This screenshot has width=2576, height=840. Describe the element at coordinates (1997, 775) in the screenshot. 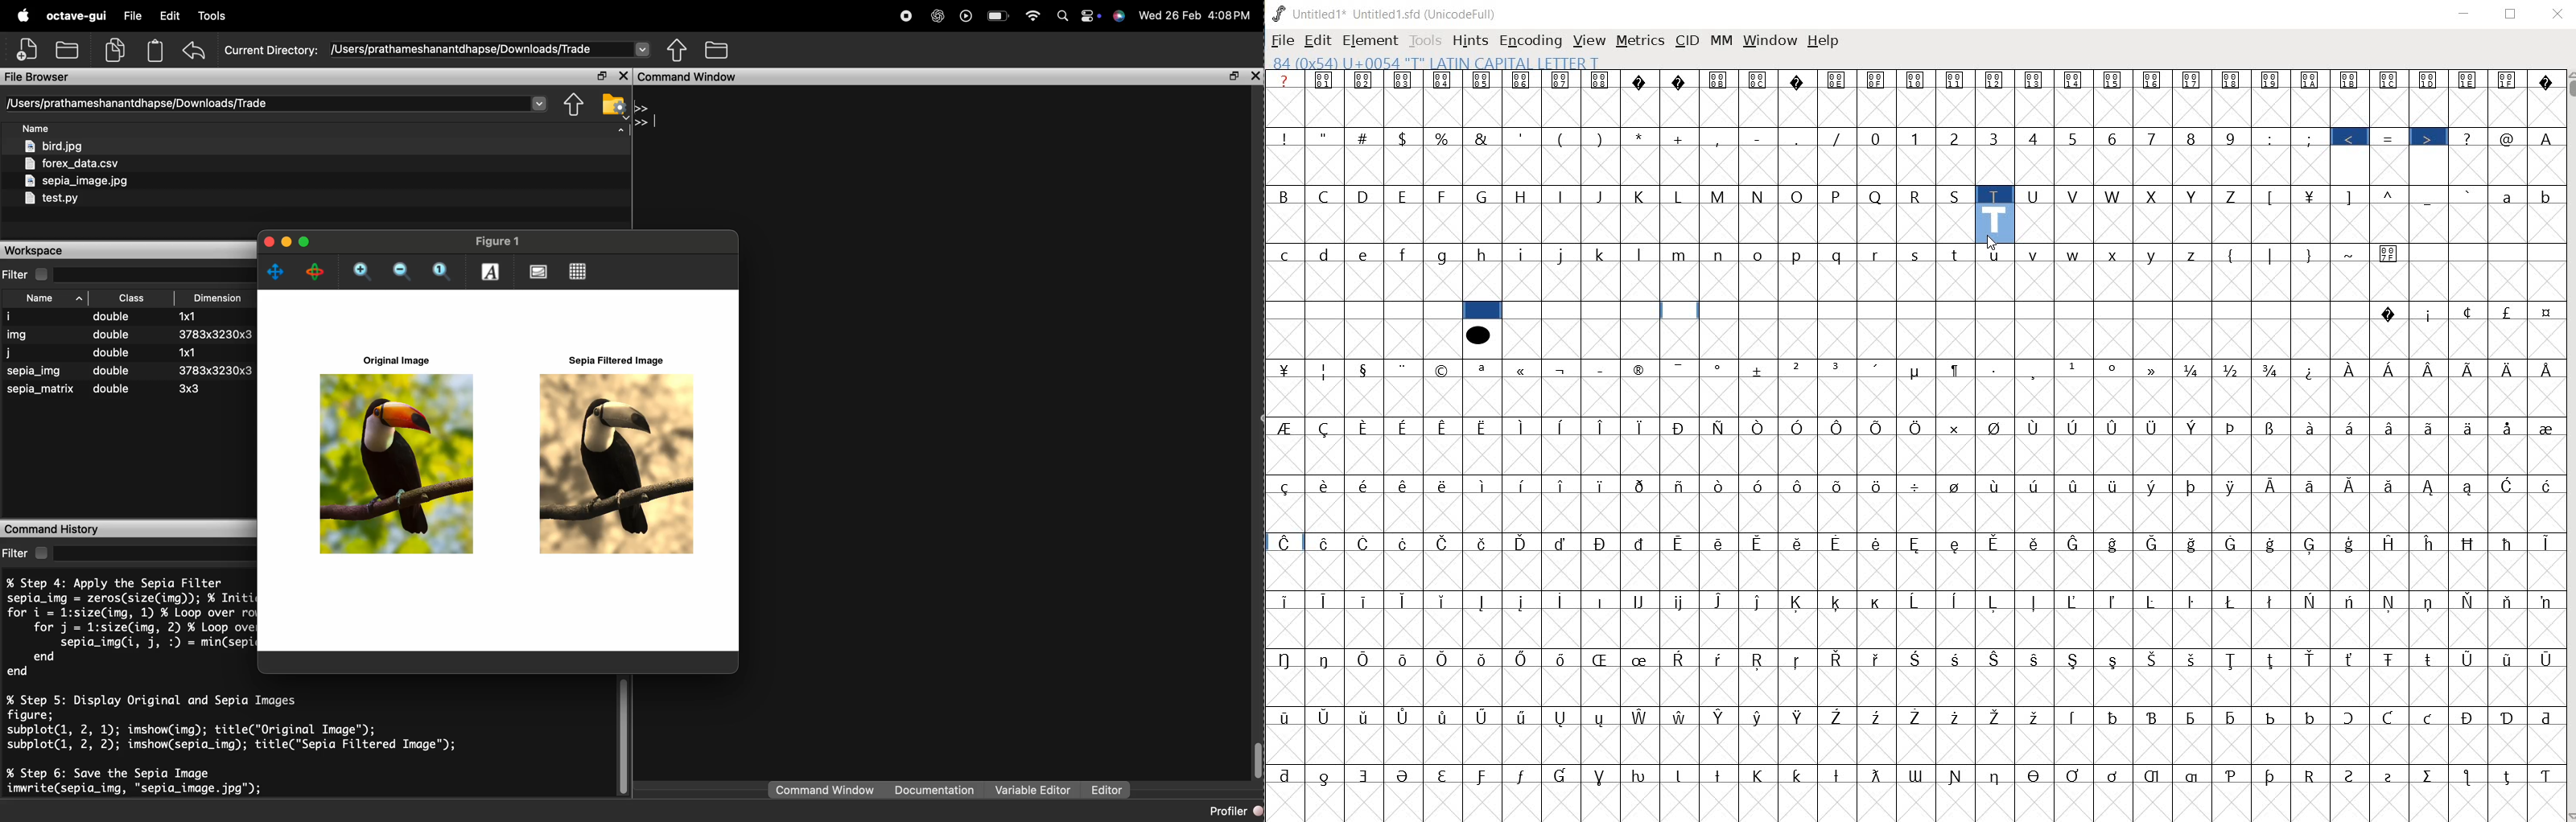

I see `Symbol` at that location.